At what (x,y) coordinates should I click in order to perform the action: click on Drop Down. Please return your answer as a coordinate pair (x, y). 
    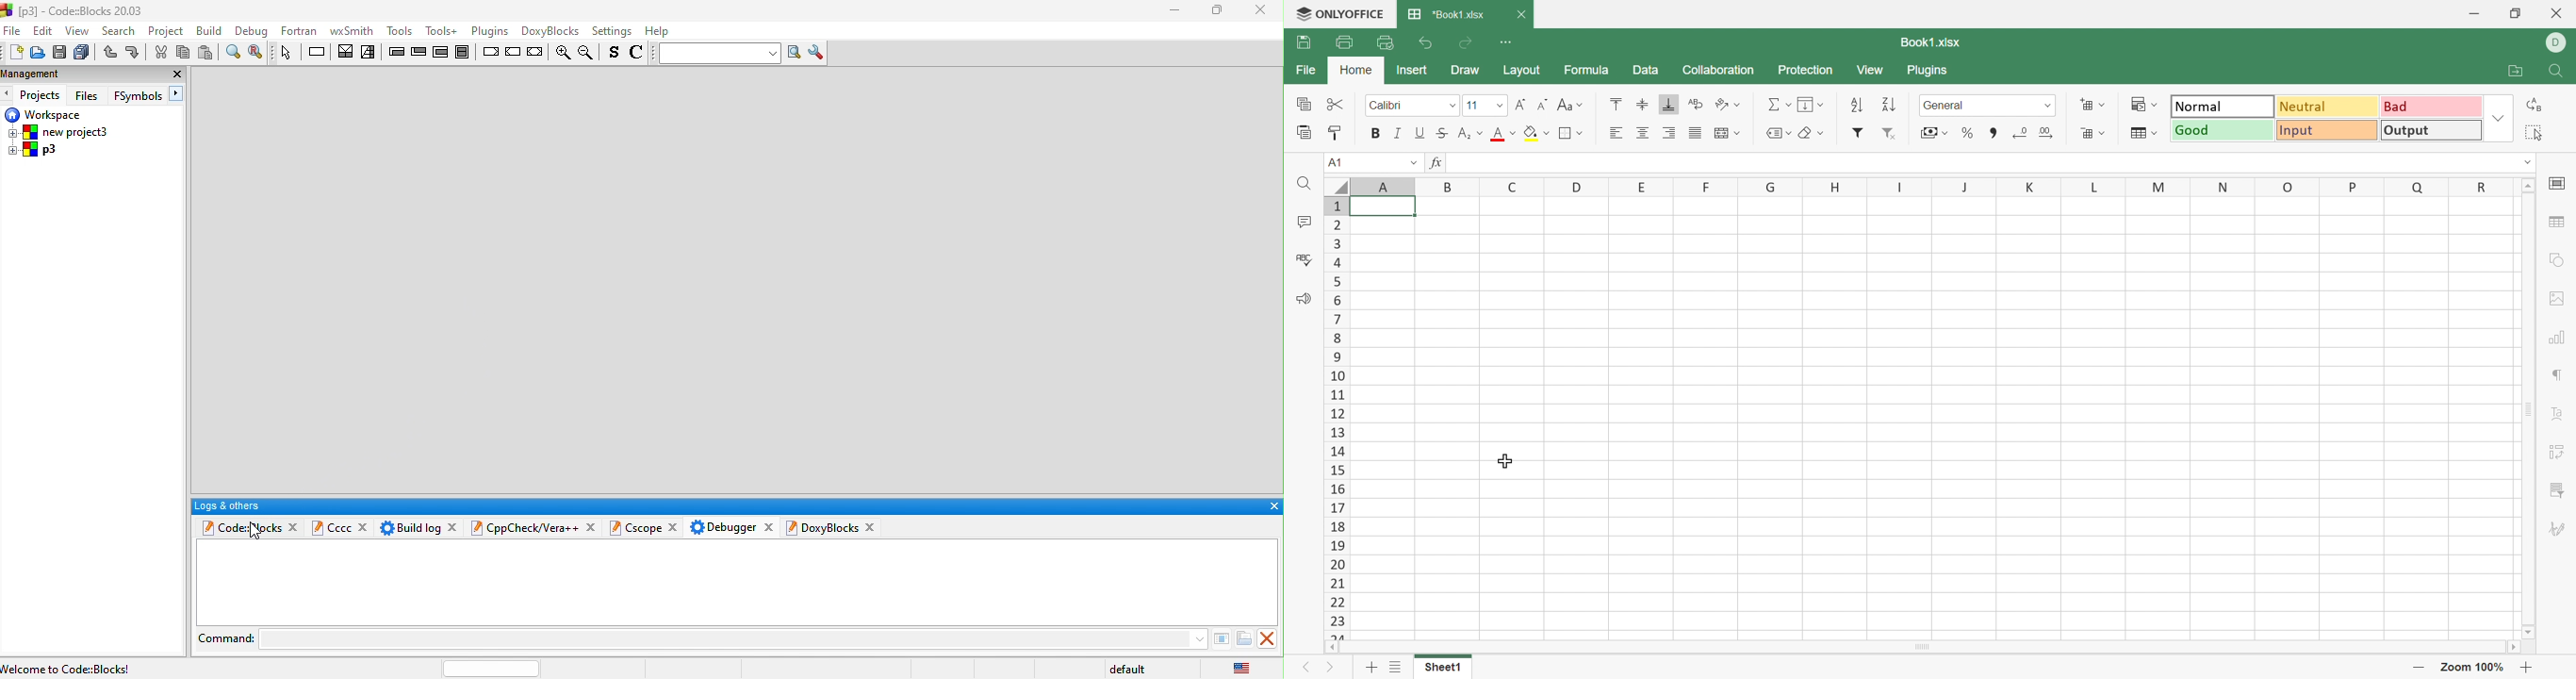
    Looking at the image, I should click on (1549, 133).